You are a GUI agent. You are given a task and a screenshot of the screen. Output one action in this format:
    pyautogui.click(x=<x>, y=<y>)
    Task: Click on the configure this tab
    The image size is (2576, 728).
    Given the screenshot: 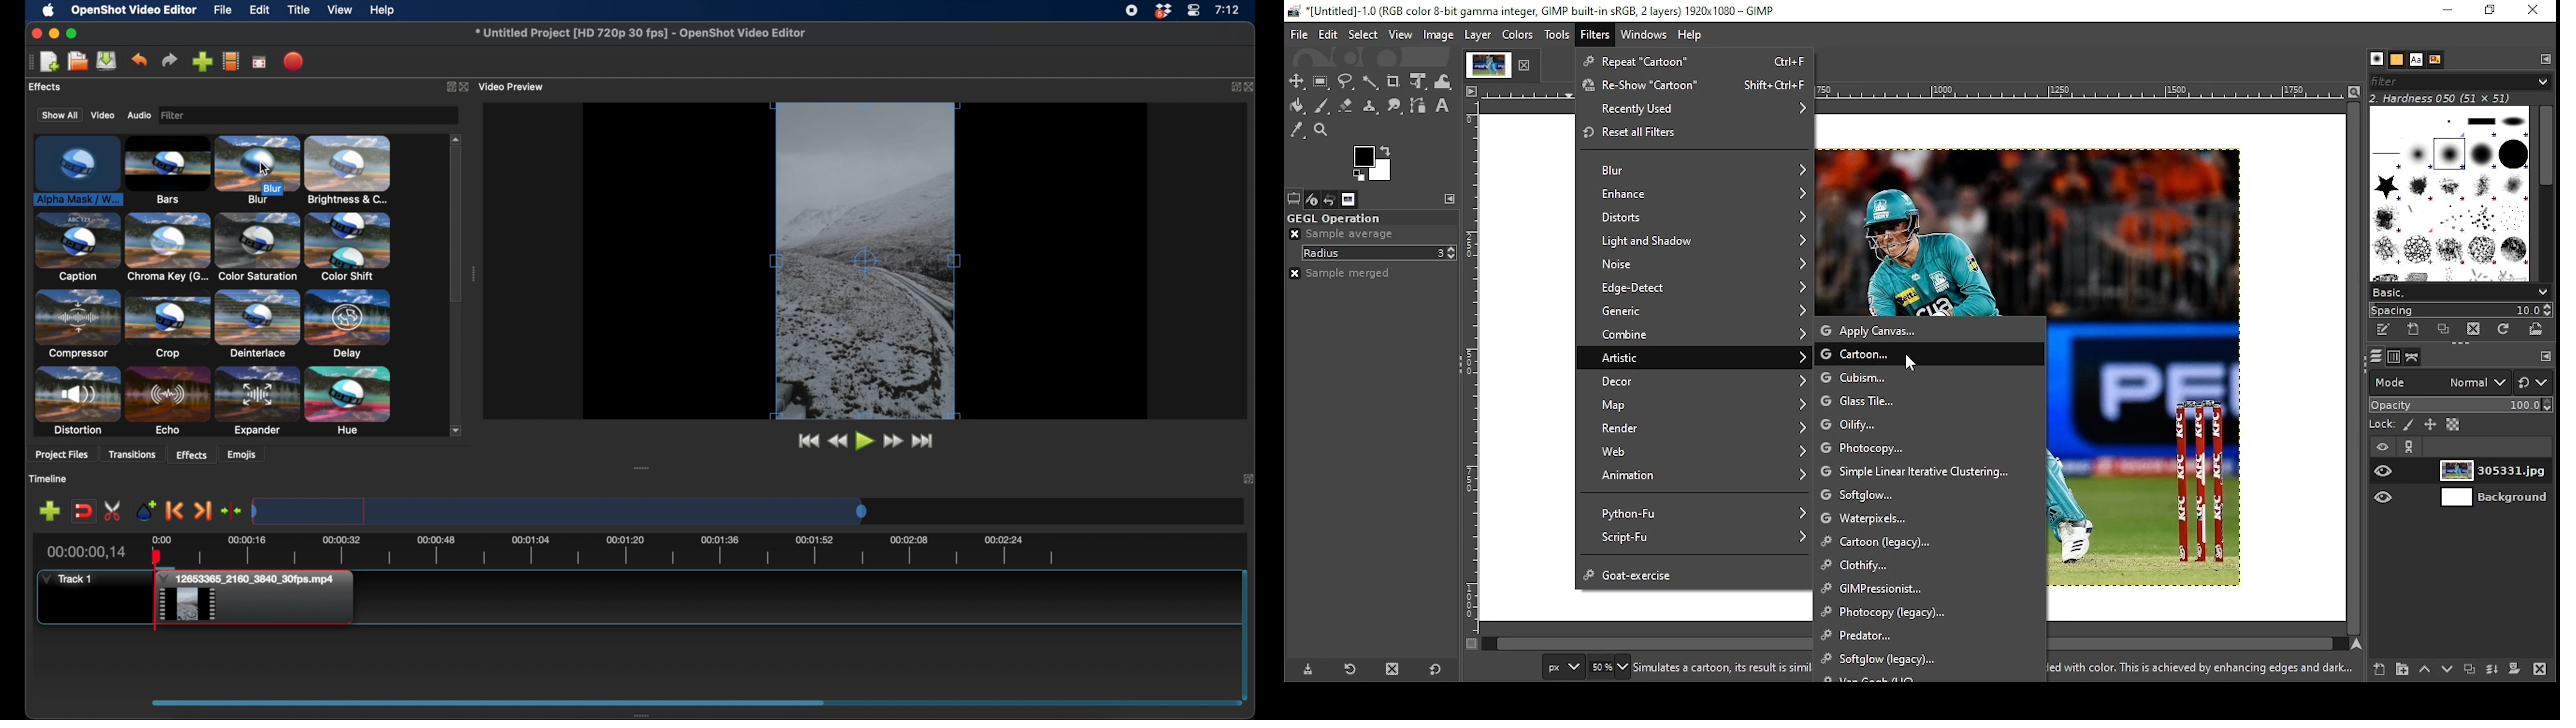 What is the action you would take?
    pyautogui.click(x=2543, y=59)
    